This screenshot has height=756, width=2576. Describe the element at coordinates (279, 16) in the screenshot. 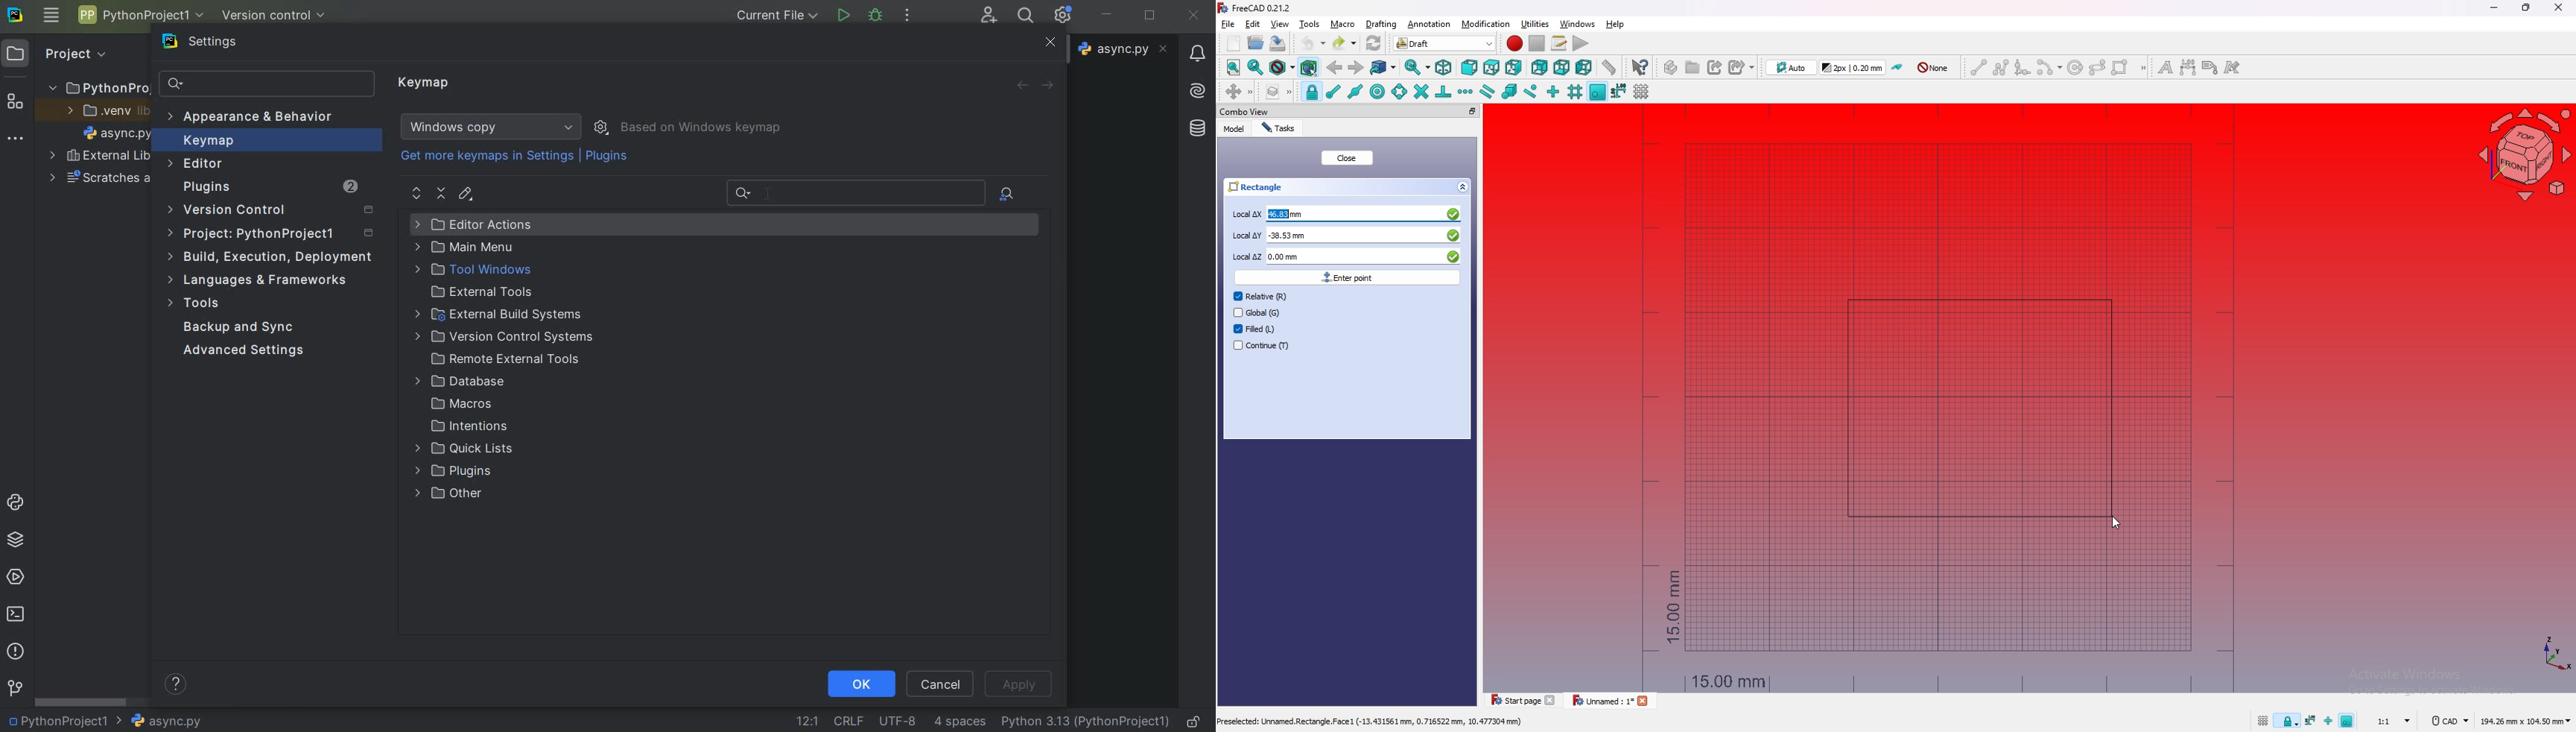

I see `version control` at that location.